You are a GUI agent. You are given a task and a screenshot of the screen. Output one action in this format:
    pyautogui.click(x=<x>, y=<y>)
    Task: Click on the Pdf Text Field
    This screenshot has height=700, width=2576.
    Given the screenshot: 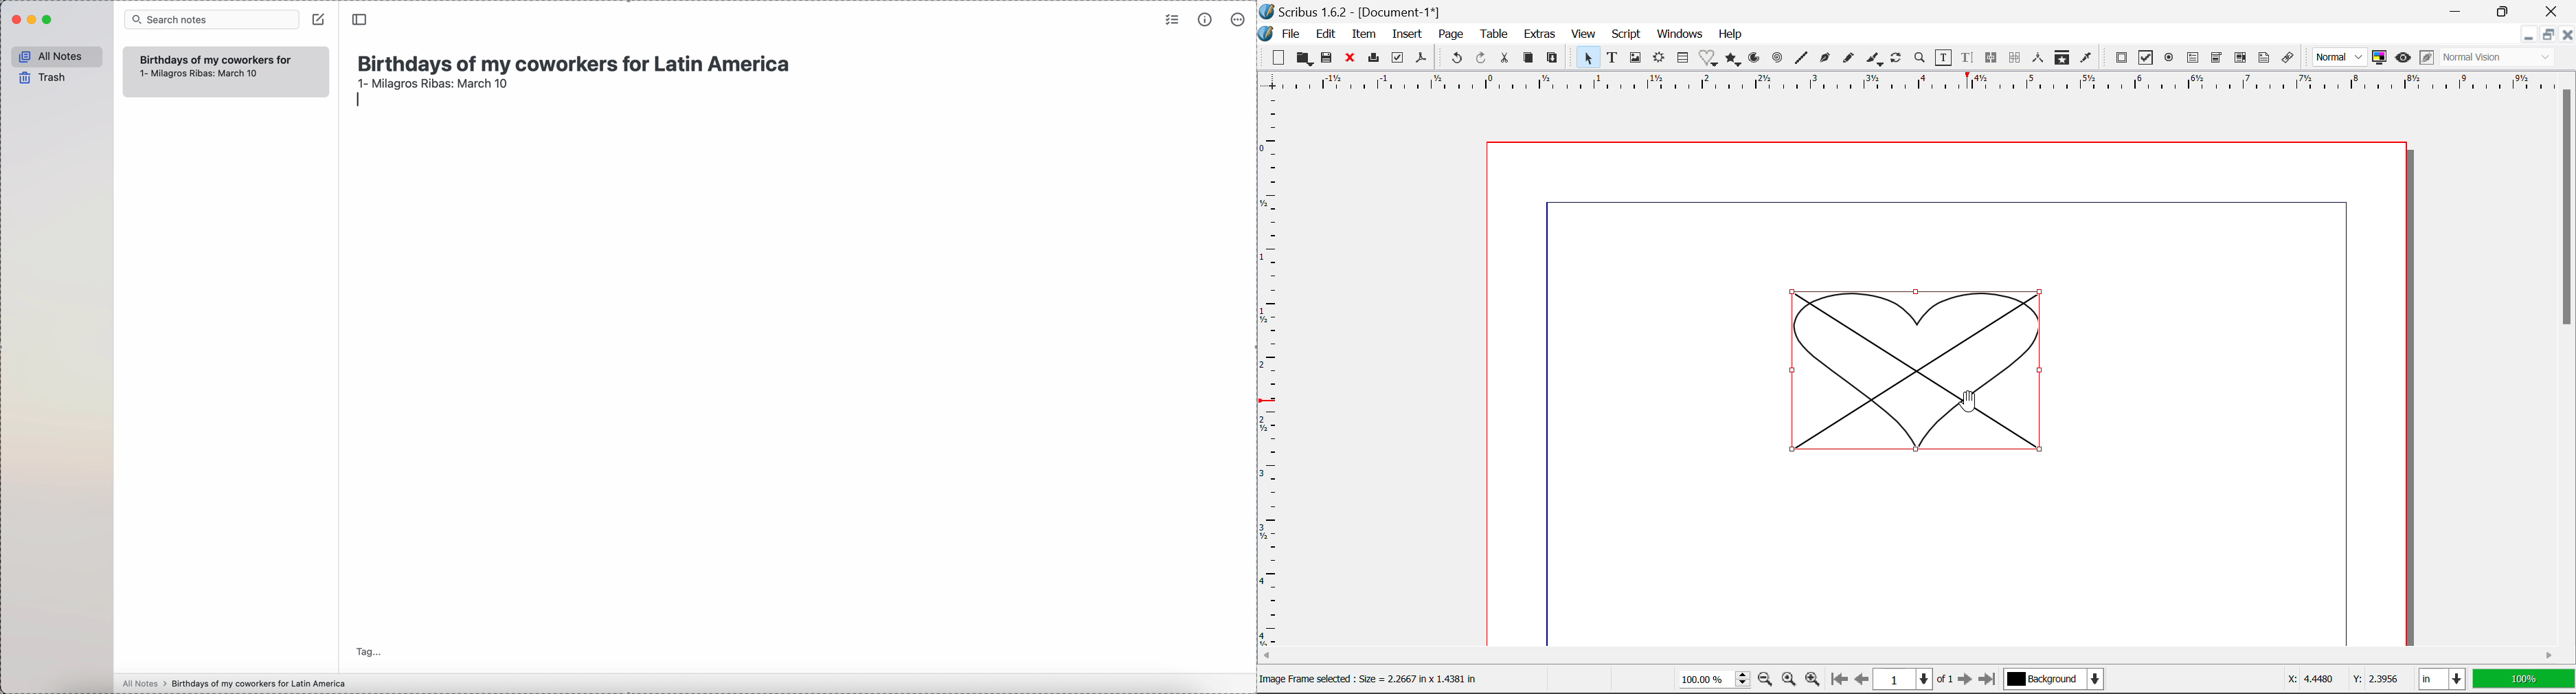 What is the action you would take?
    pyautogui.click(x=2193, y=60)
    